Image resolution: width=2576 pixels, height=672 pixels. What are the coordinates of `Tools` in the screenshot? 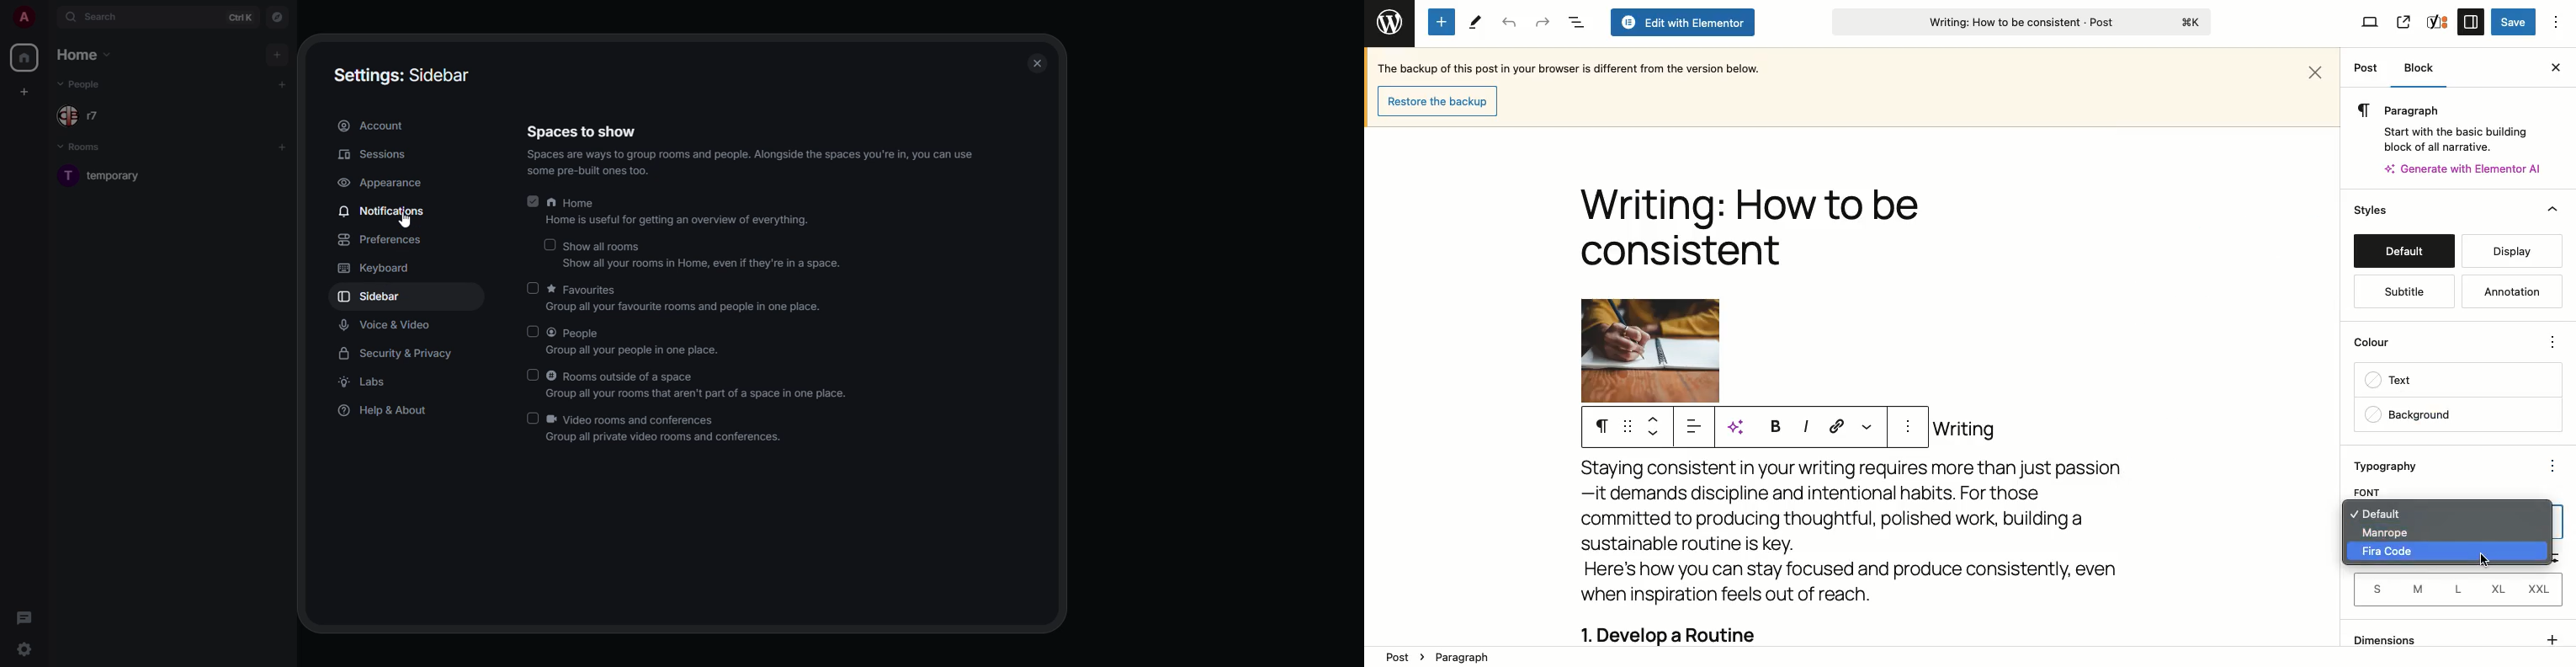 It's located at (1474, 23).